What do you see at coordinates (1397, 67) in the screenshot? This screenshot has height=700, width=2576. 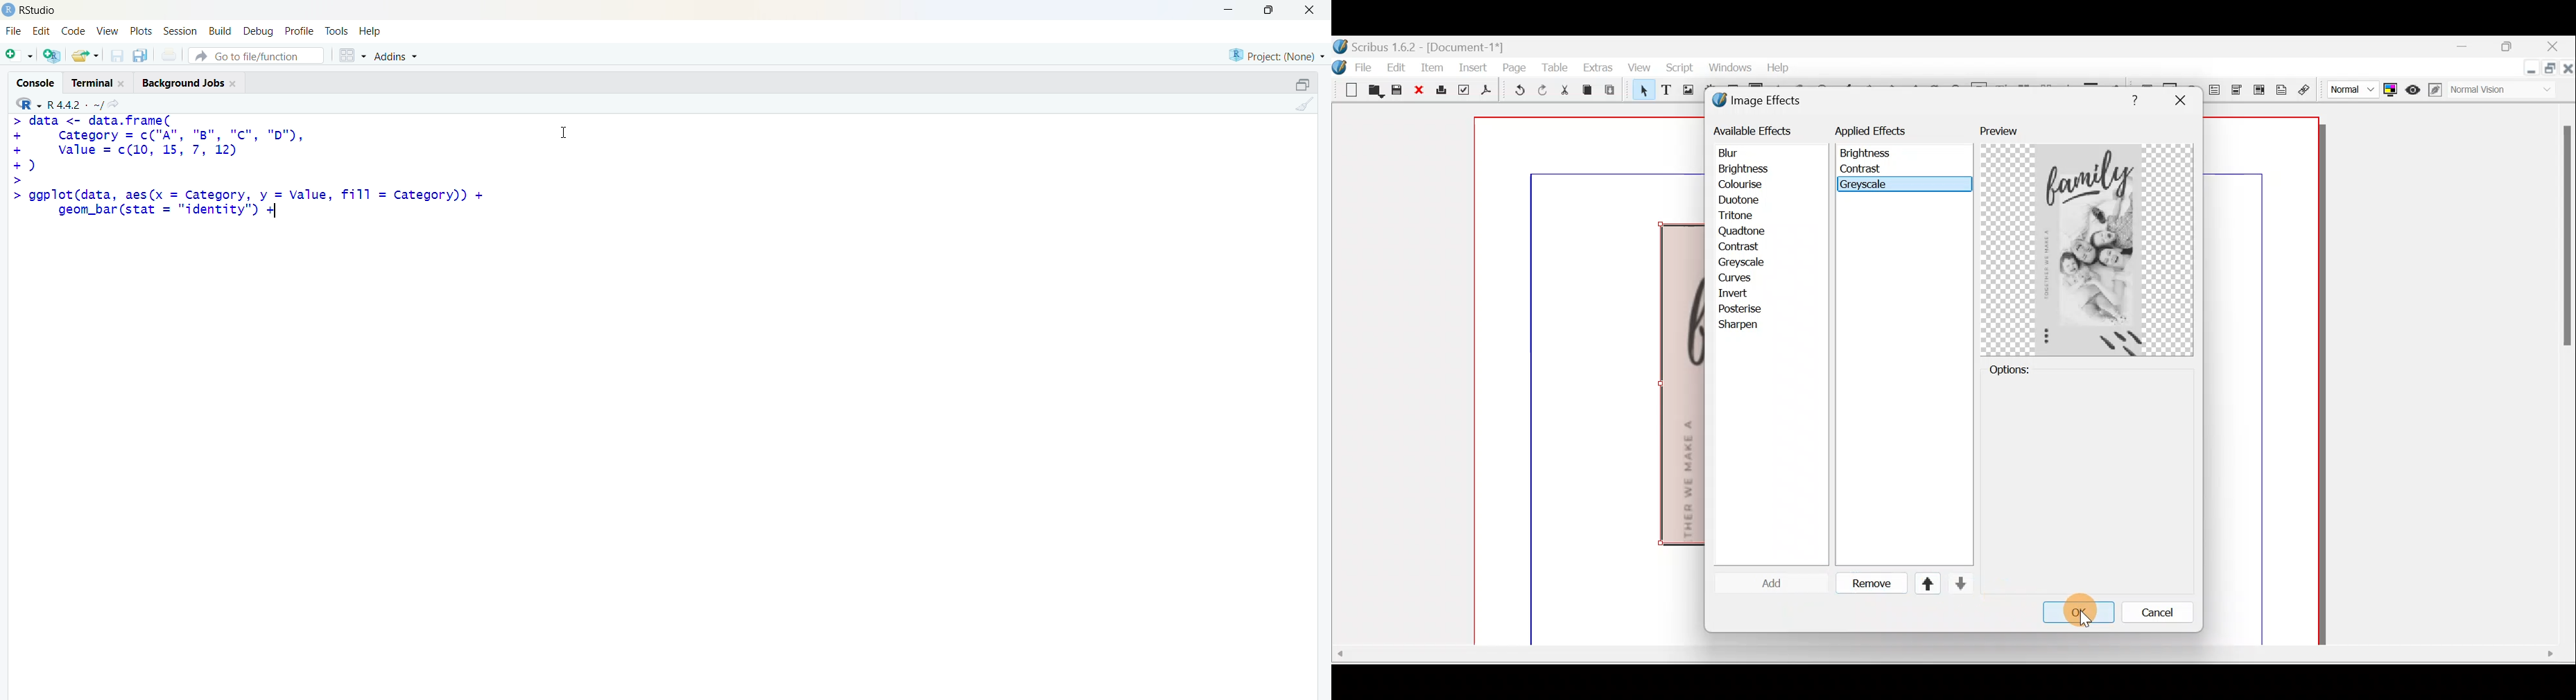 I see `Edit` at bounding box center [1397, 67].